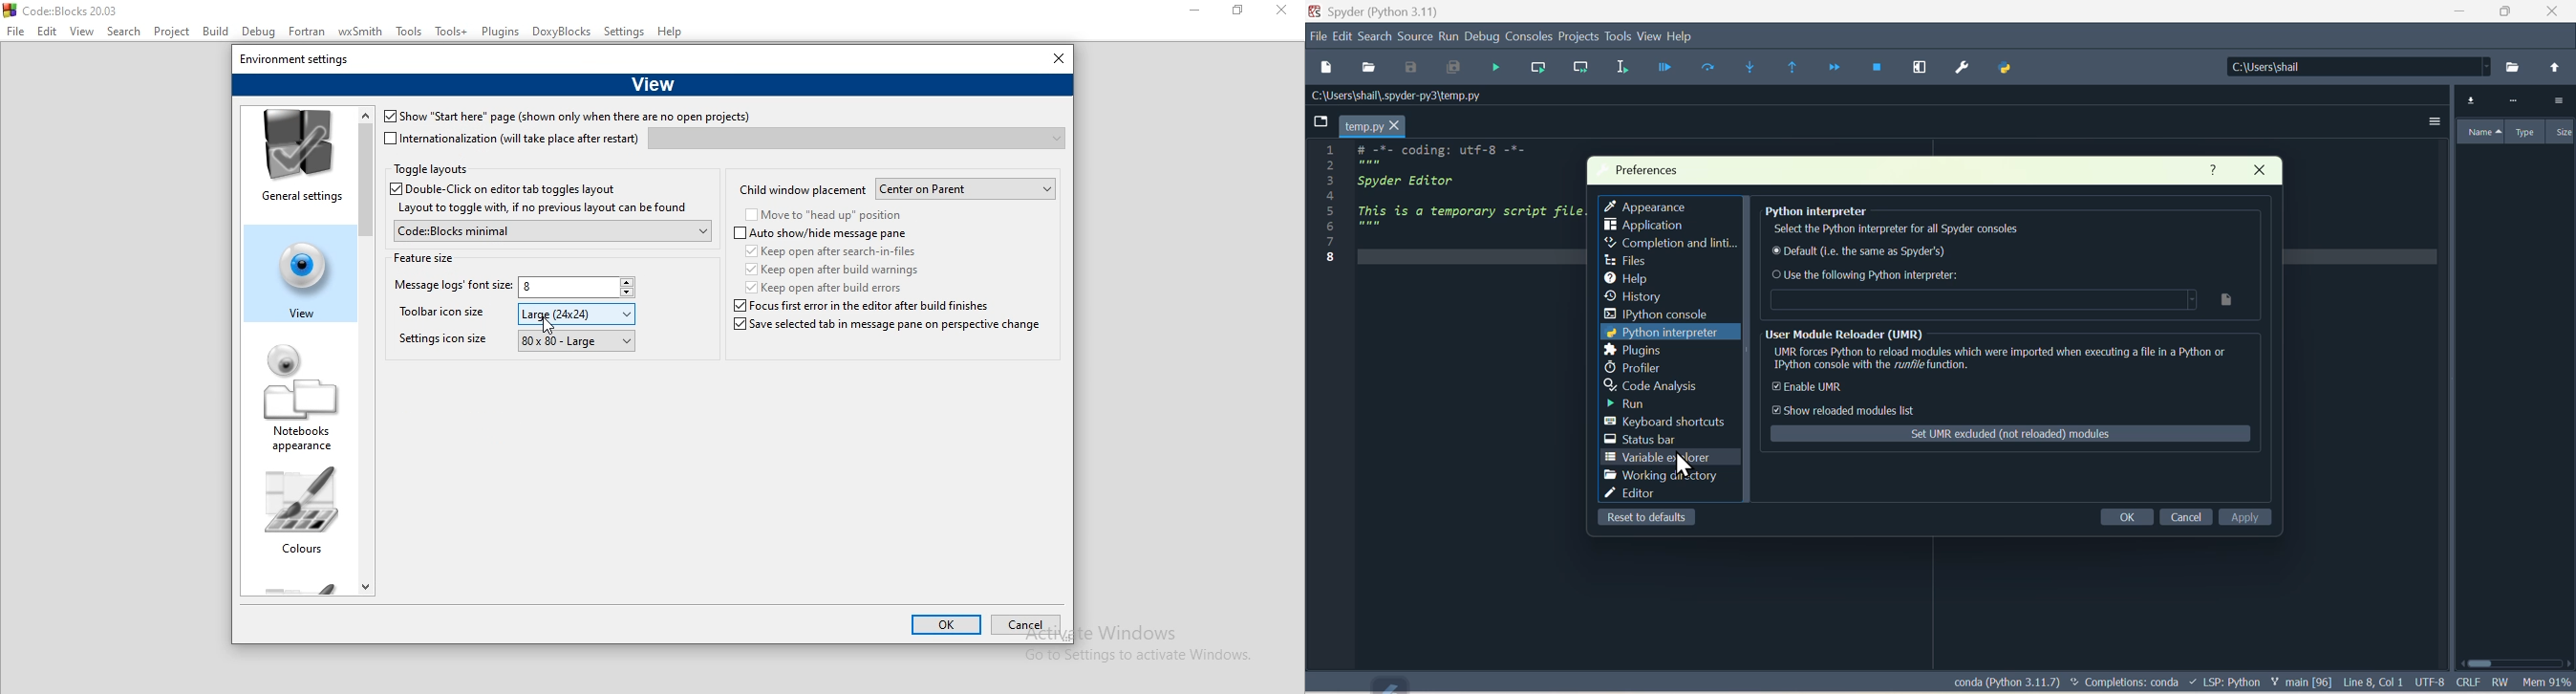 The image size is (2576, 700). I want to click on code - # -*- coding: utf-8 2 3 Spyder Editor 4 5 This is a temporary script file. 6 """, so click(1444, 200).